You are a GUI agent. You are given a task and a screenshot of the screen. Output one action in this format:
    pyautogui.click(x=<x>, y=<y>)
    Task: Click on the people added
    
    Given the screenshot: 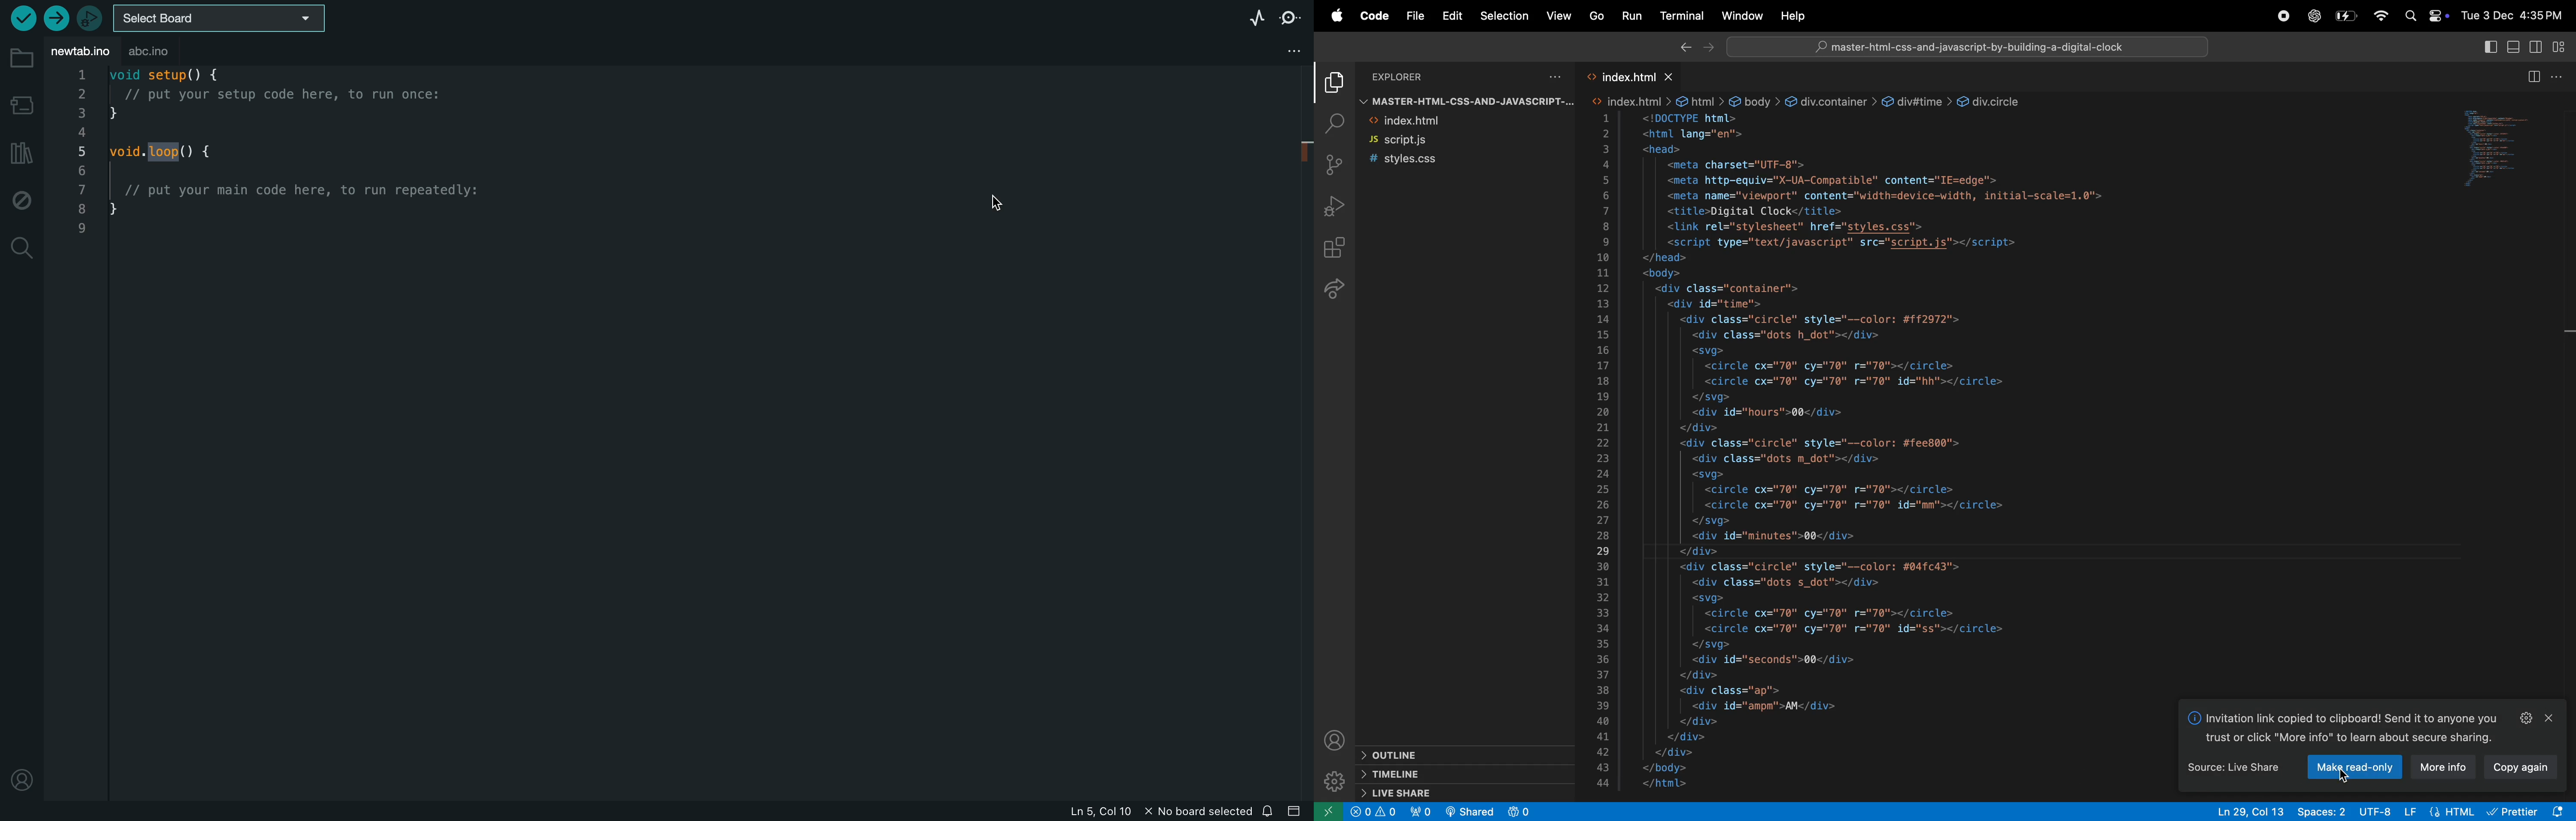 What is the action you would take?
    pyautogui.click(x=1523, y=812)
    